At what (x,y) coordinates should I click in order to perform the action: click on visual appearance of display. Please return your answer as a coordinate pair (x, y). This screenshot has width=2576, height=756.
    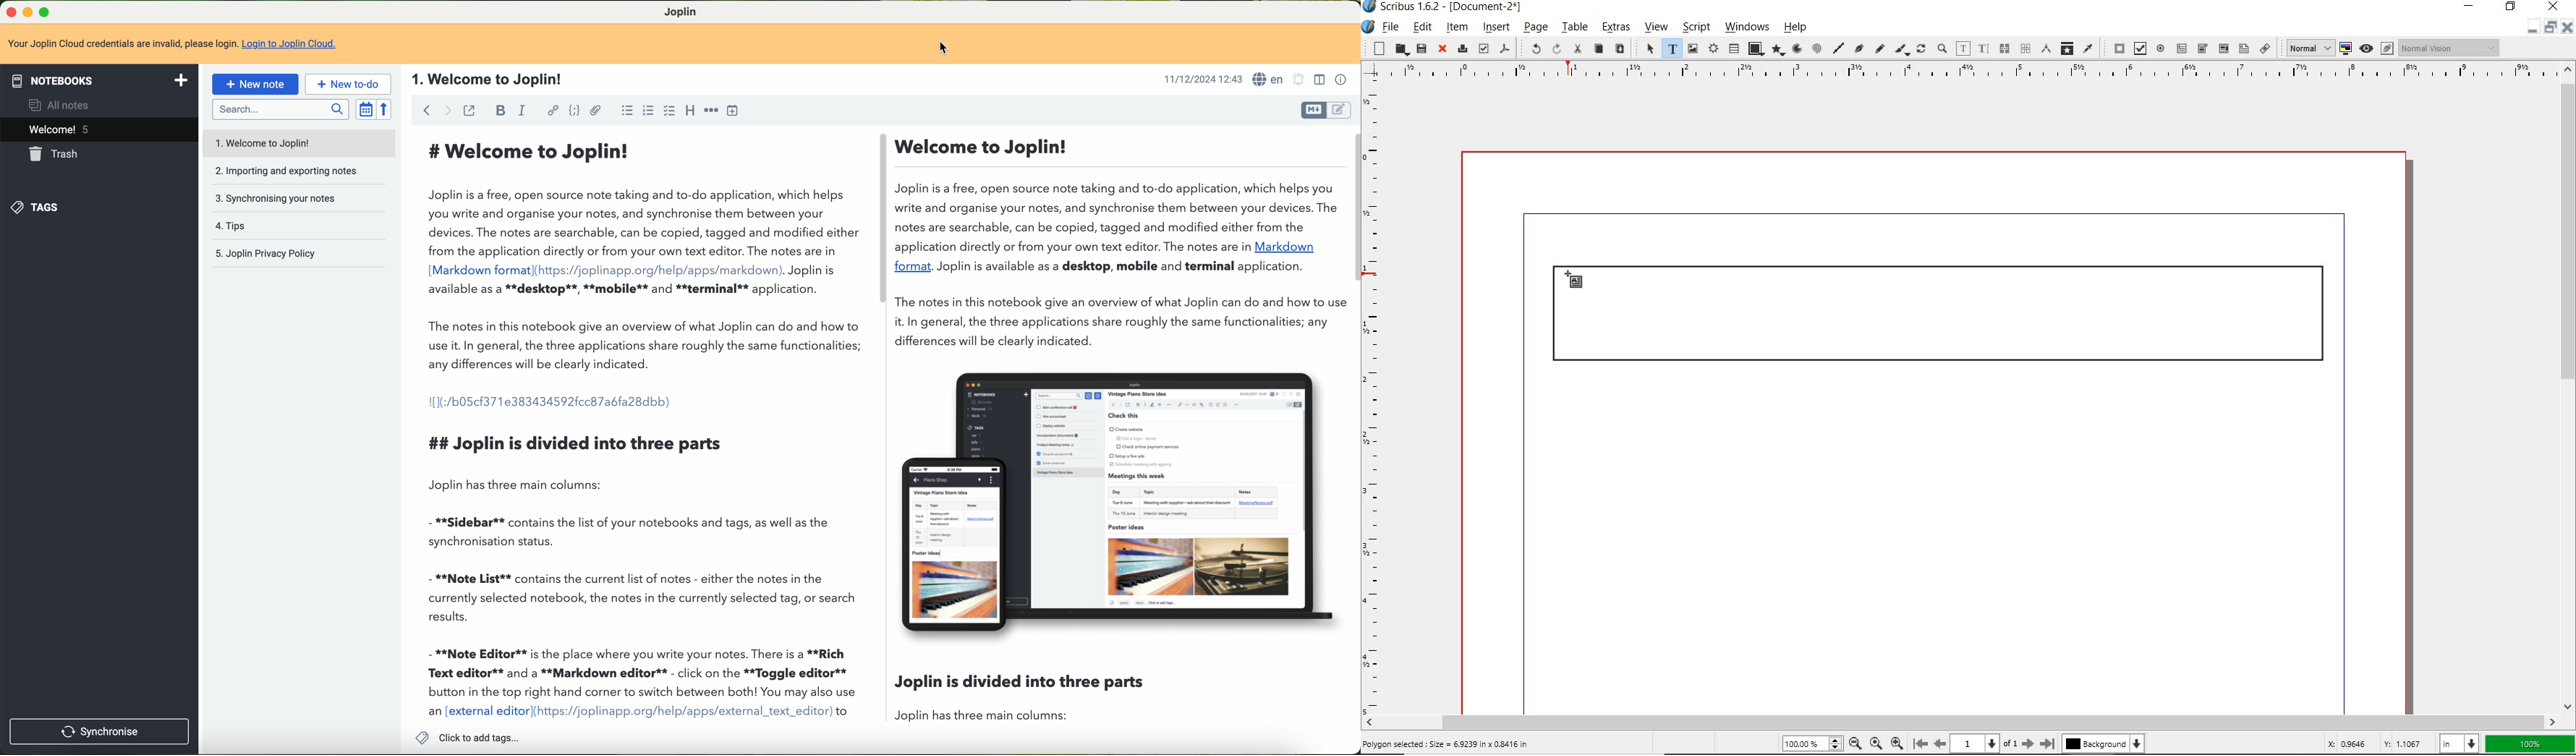
    Looking at the image, I should click on (2452, 47).